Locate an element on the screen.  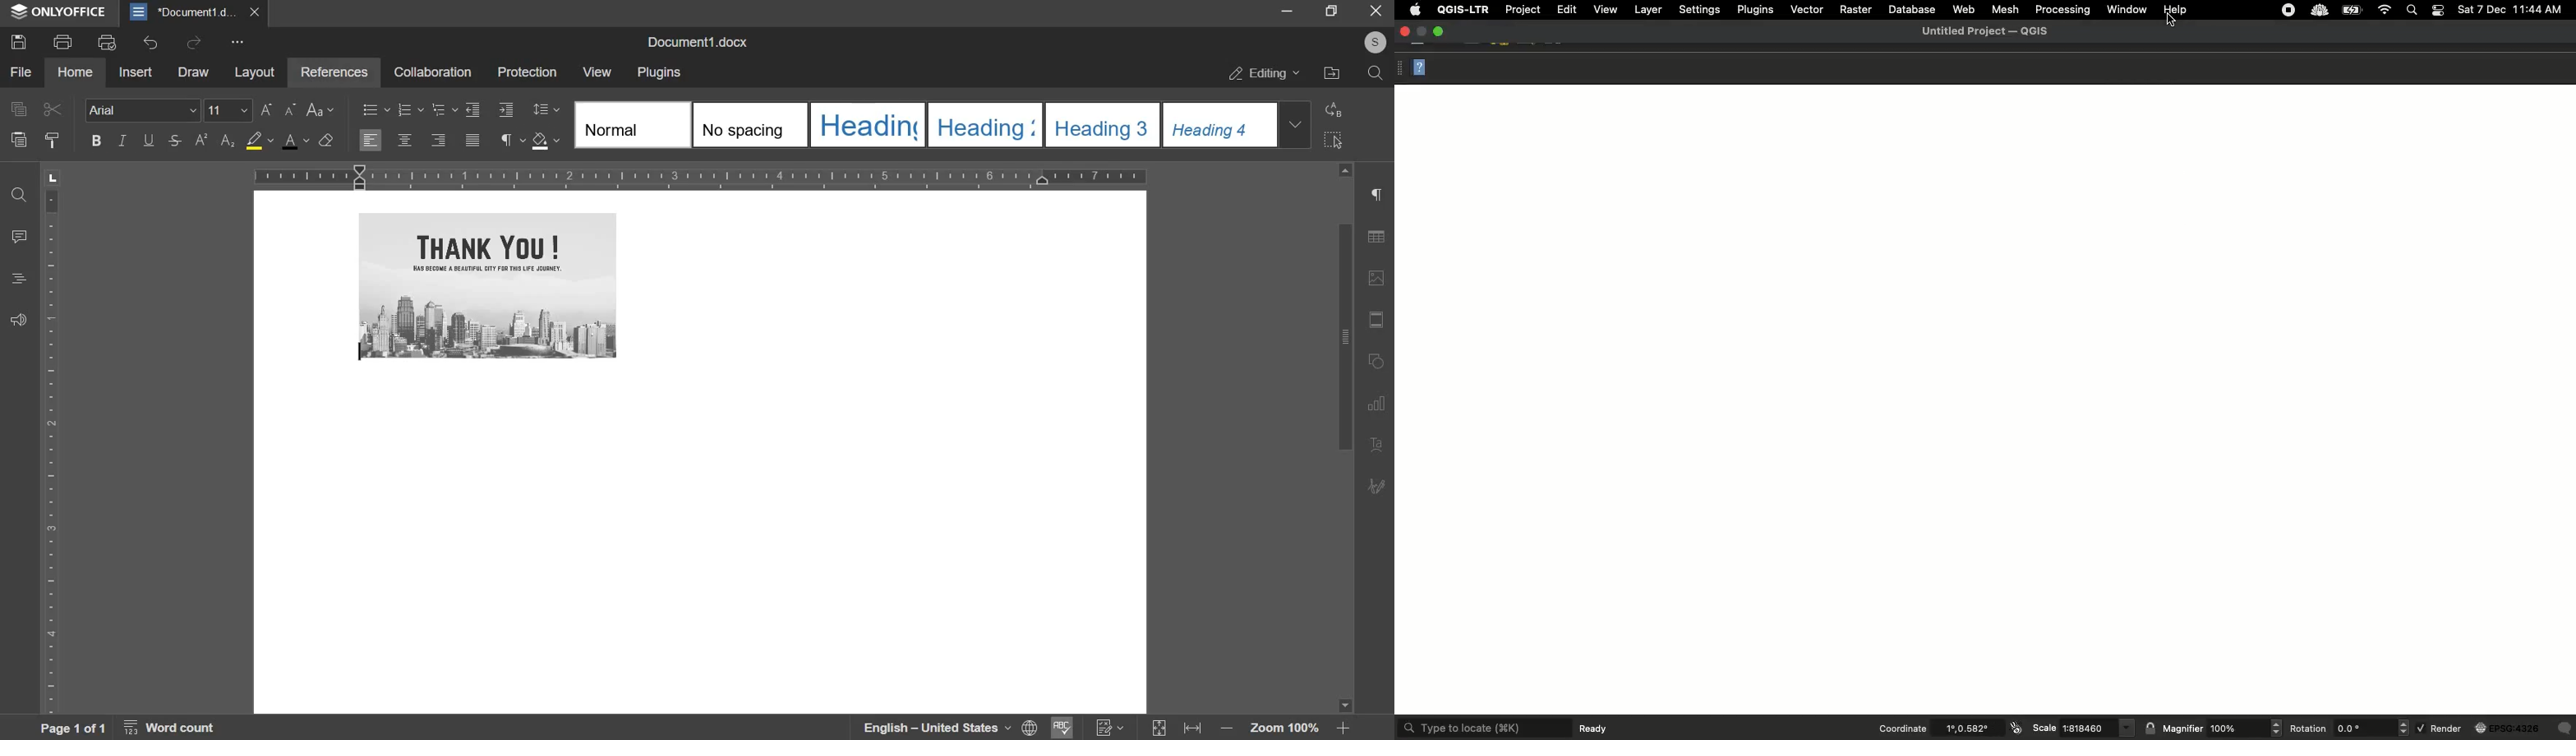
Help is located at coordinates (2178, 10).